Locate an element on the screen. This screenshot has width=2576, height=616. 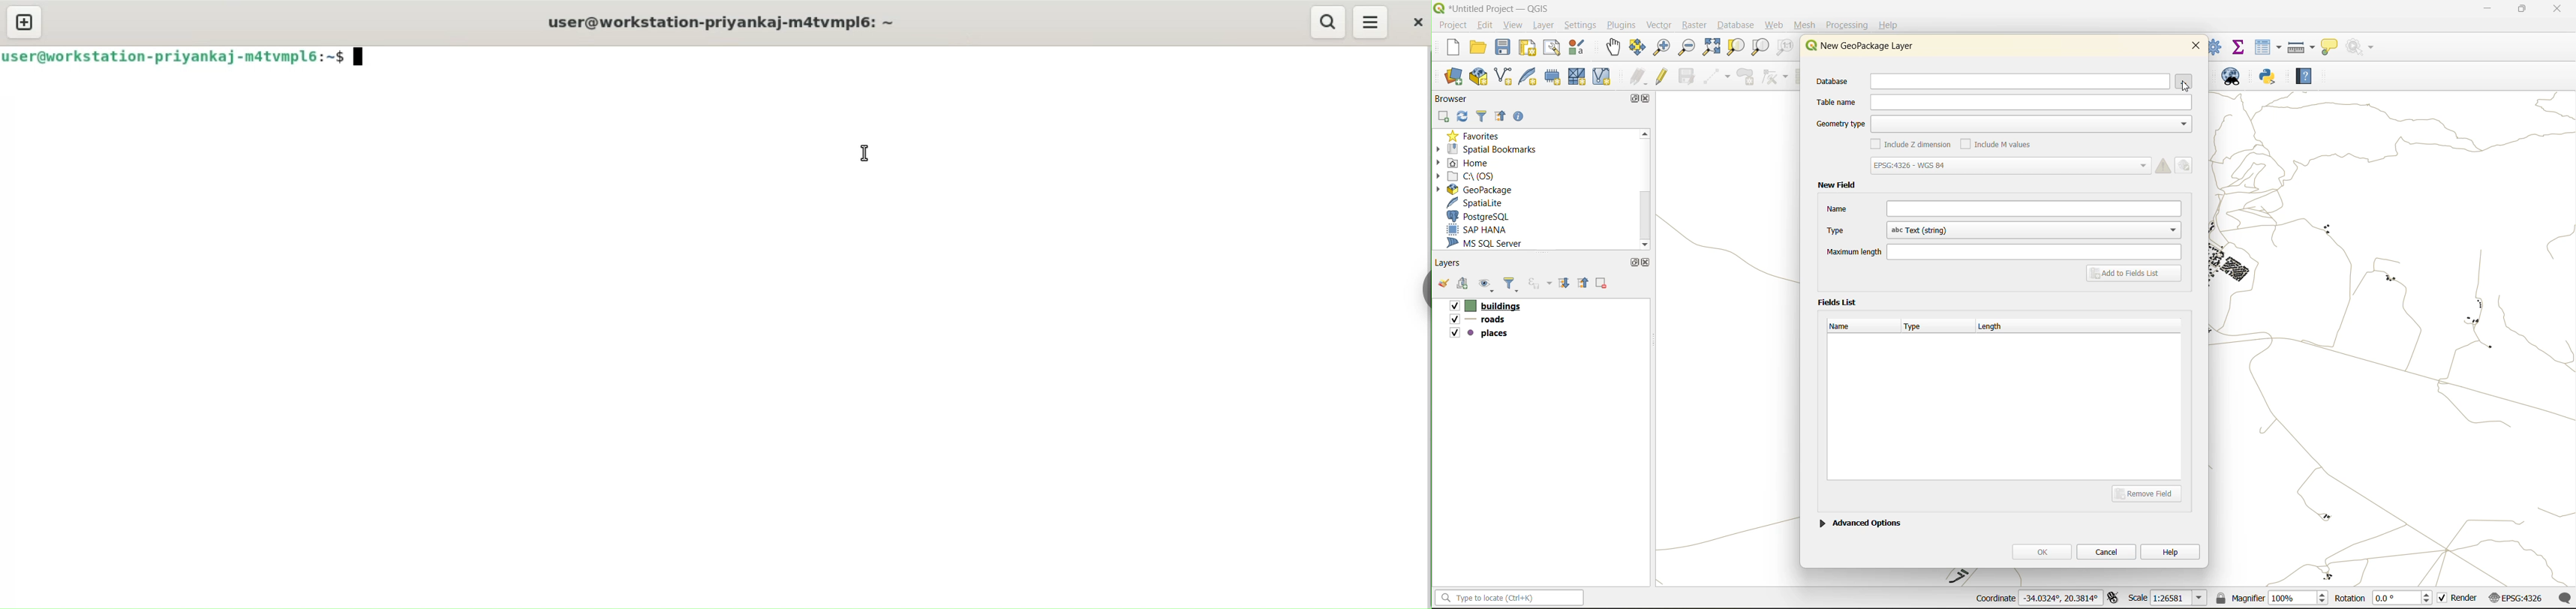
close is located at coordinates (1646, 262).